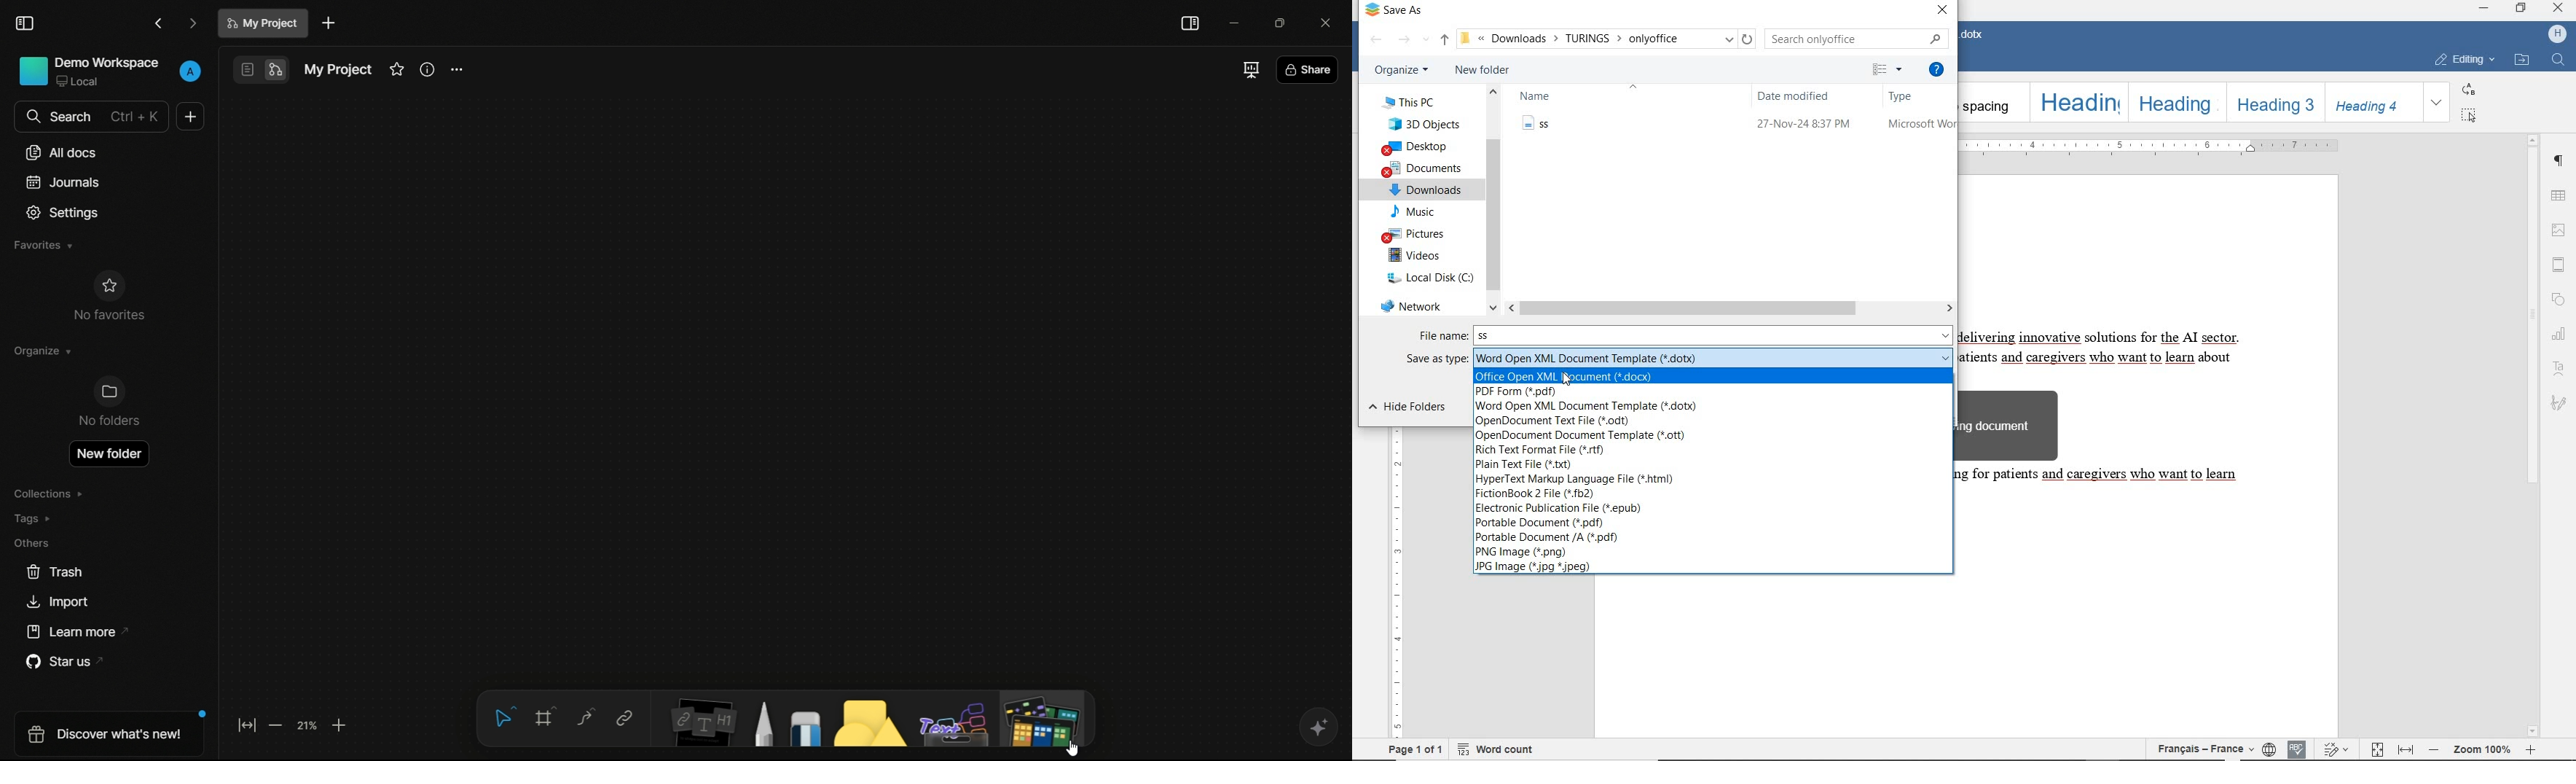  I want to click on SAVE AS, so click(1407, 11).